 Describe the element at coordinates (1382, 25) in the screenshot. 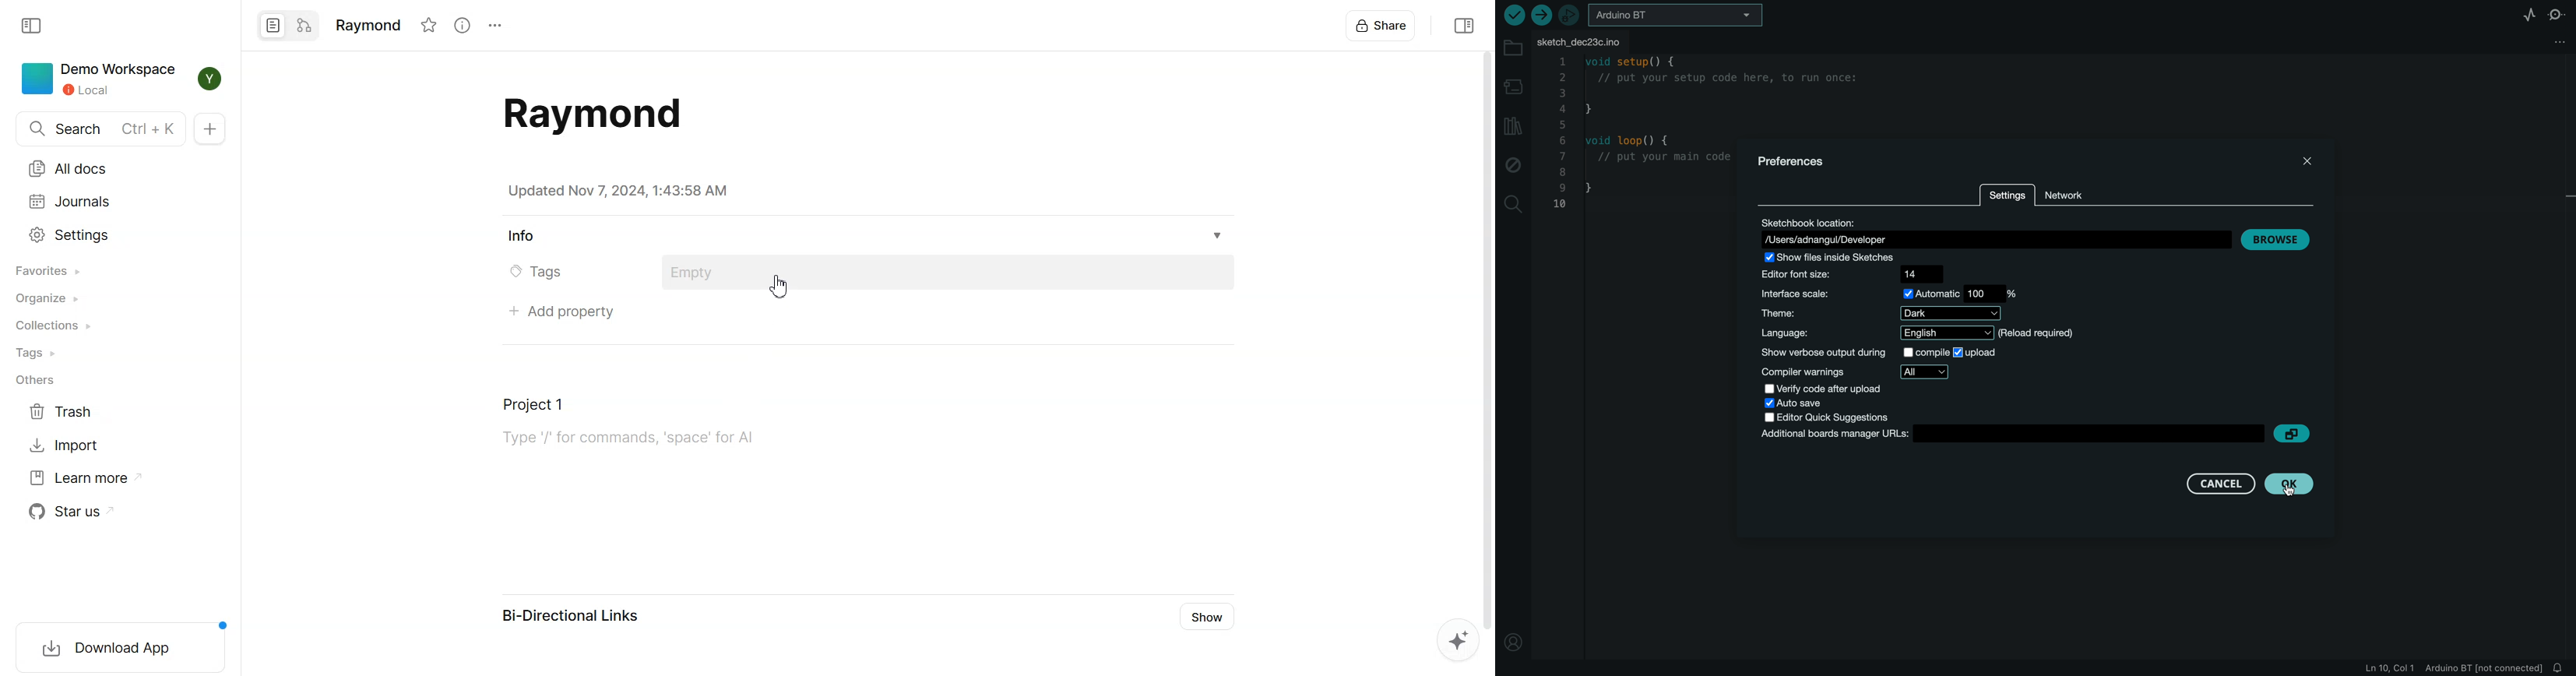

I see `Share` at that location.